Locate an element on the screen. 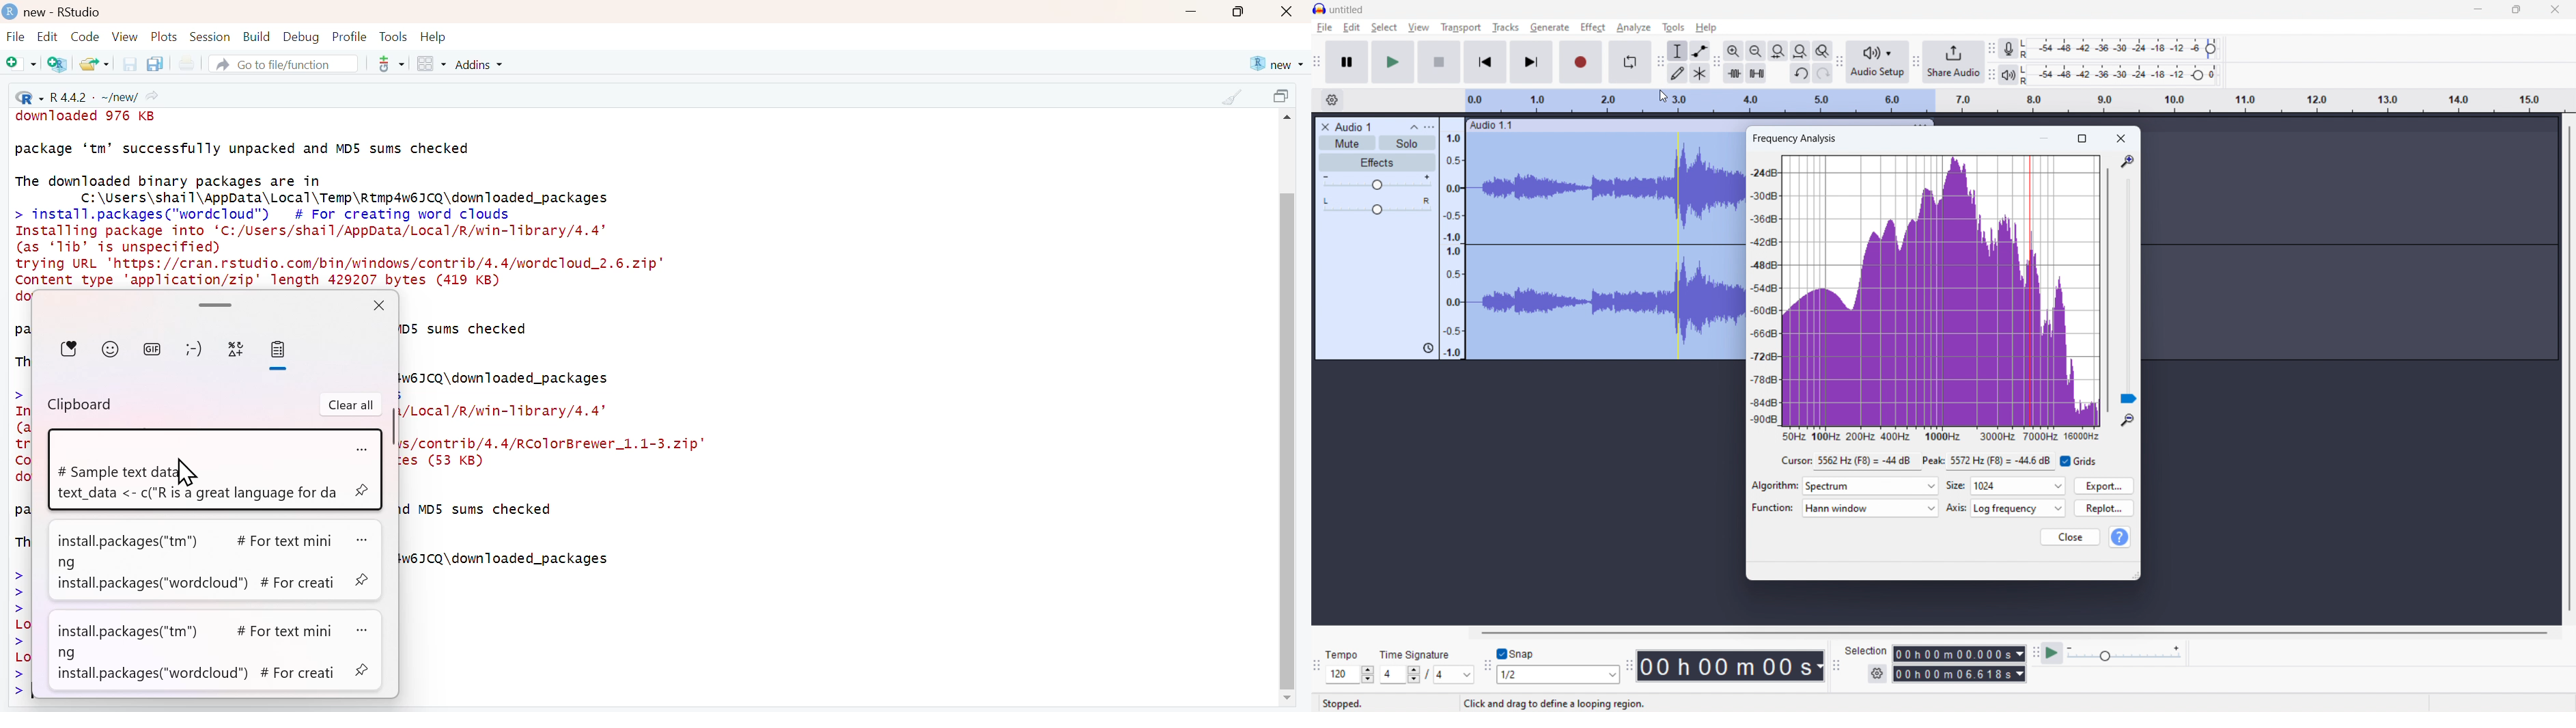 The image size is (2576, 728). Workspace panes is located at coordinates (430, 64).